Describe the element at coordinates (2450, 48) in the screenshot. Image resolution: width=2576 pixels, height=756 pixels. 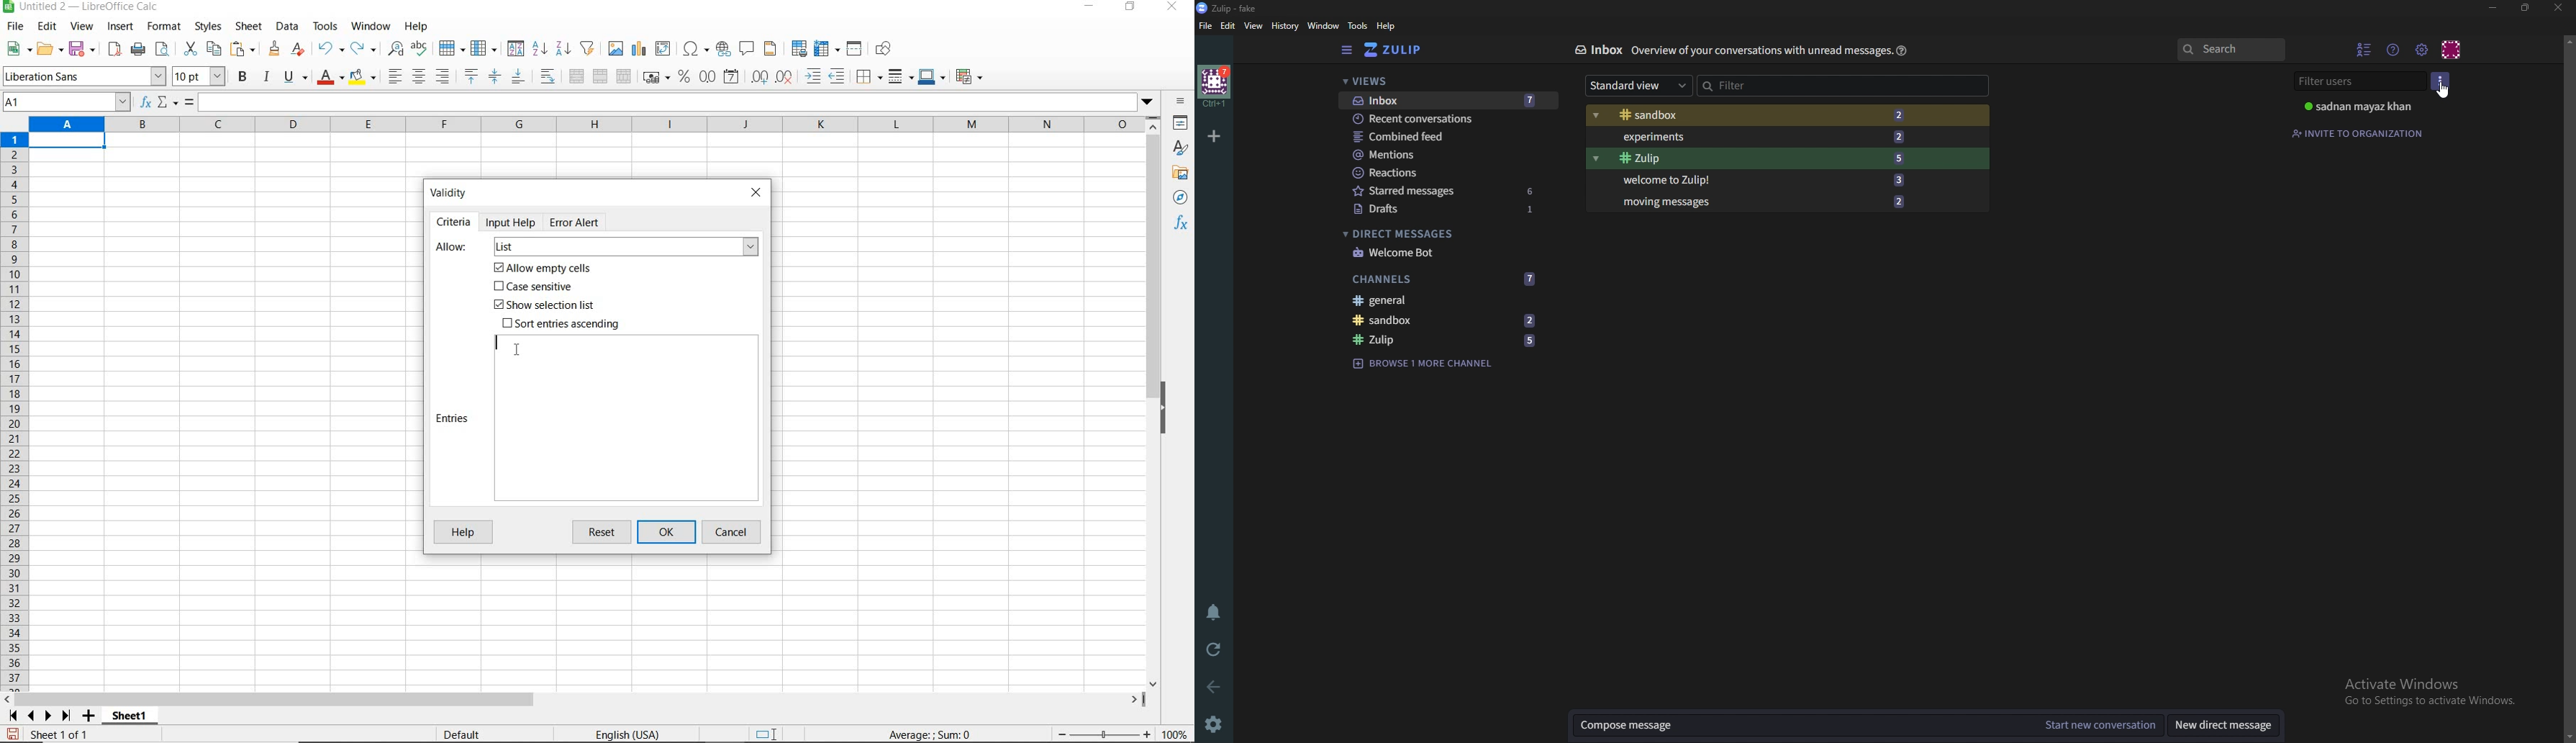
I see `Personal menu` at that location.